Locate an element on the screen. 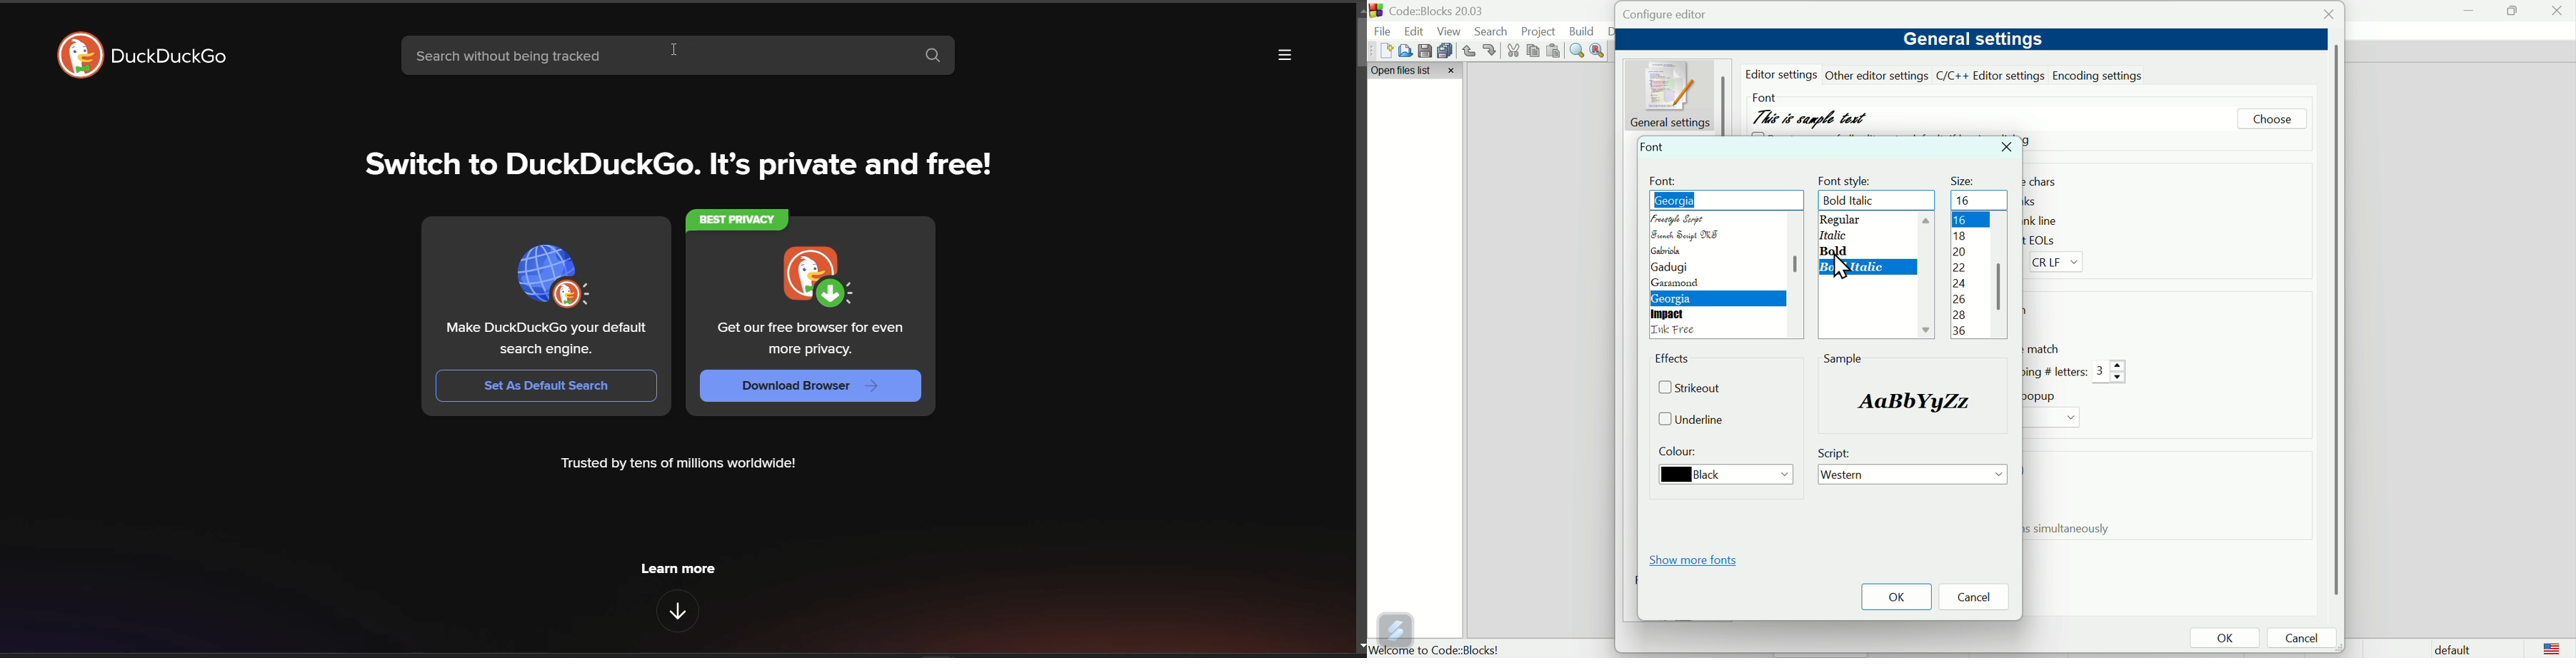 The height and width of the screenshot is (672, 2576). Default is located at coordinates (2450, 648).